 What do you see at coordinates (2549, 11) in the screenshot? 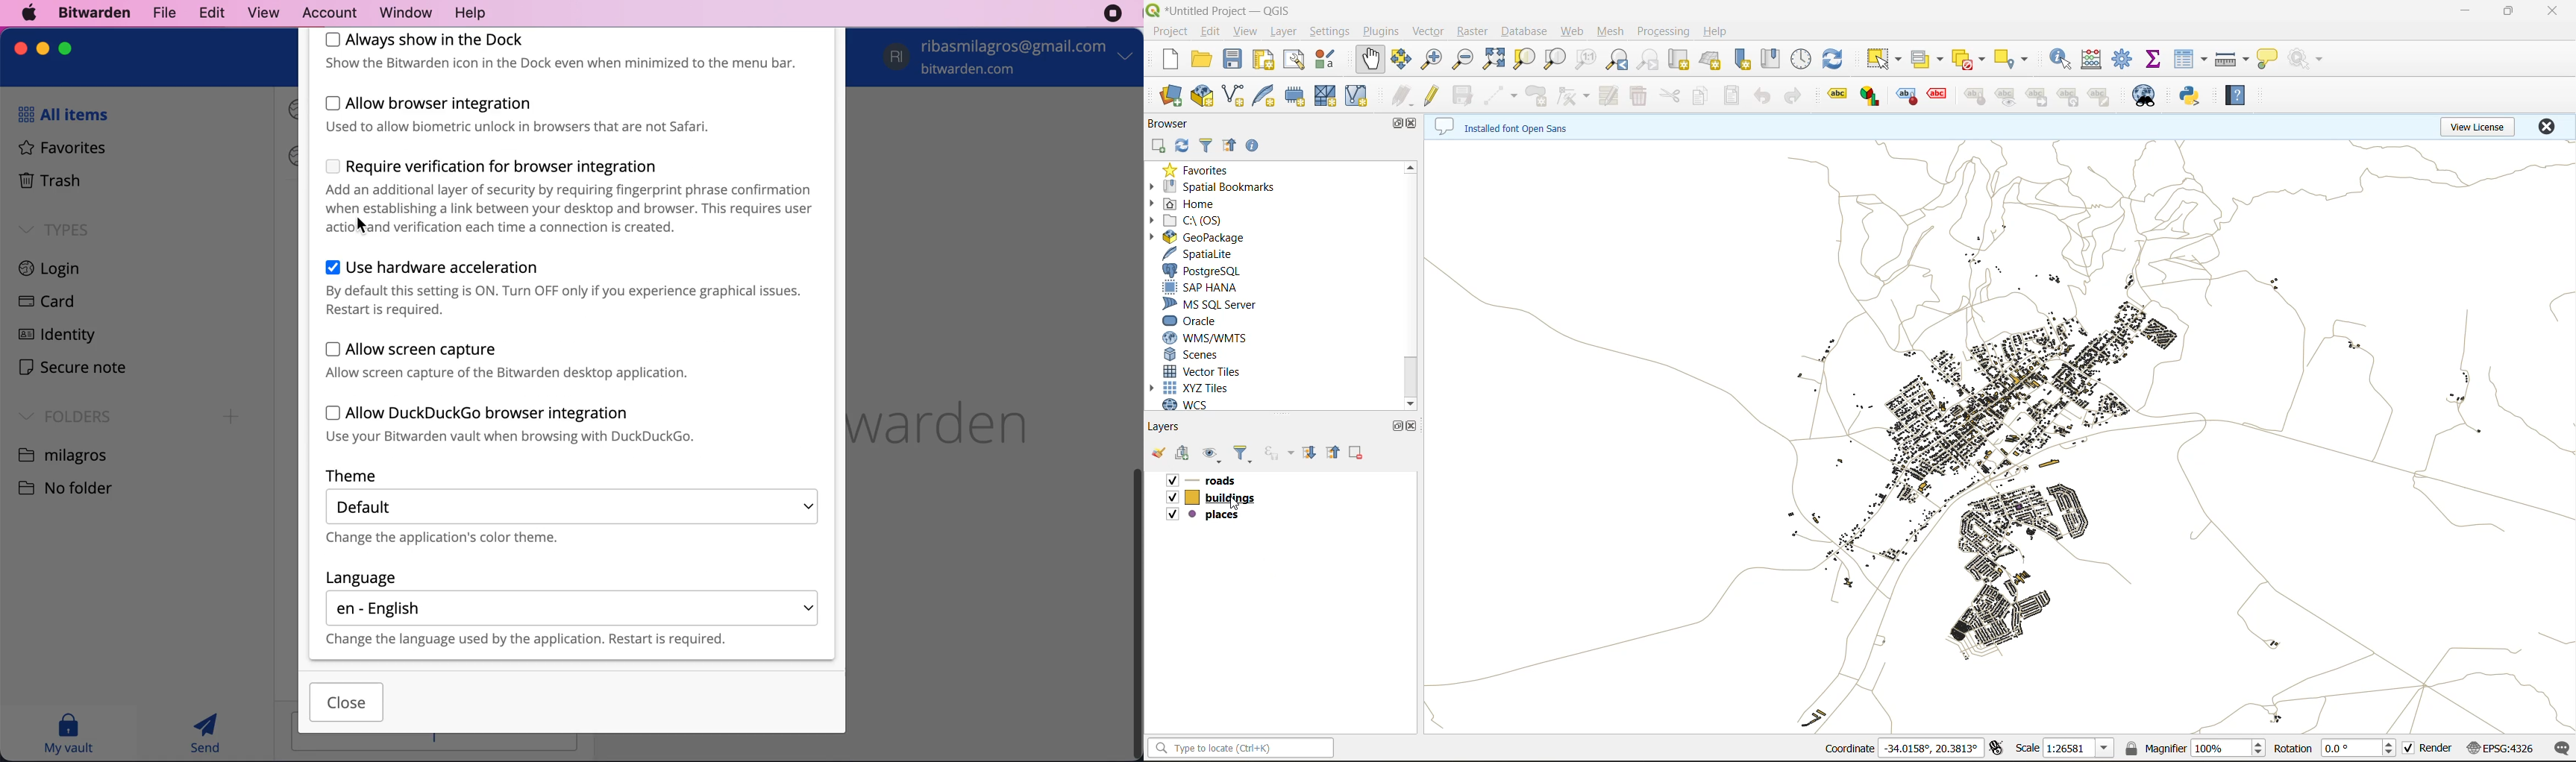
I see `close` at bounding box center [2549, 11].